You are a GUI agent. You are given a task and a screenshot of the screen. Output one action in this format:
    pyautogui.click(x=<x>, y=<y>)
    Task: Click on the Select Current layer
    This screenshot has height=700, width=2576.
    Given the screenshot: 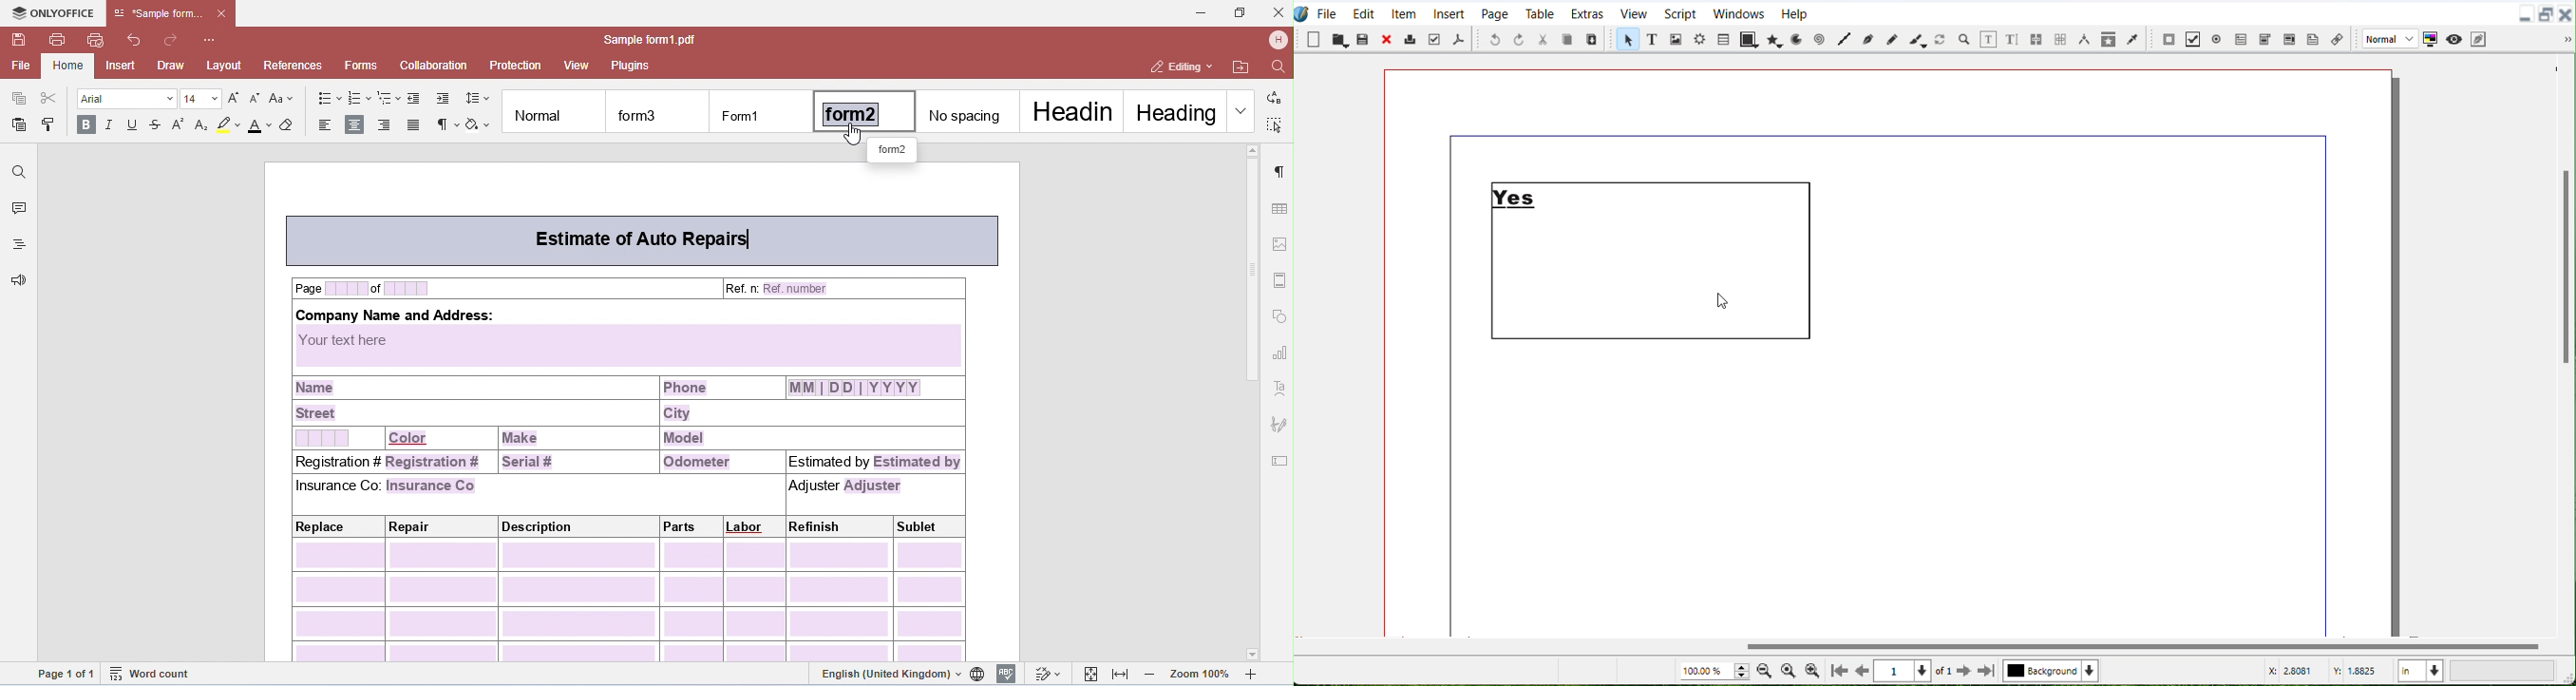 What is the action you would take?
    pyautogui.click(x=2054, y=671)
    